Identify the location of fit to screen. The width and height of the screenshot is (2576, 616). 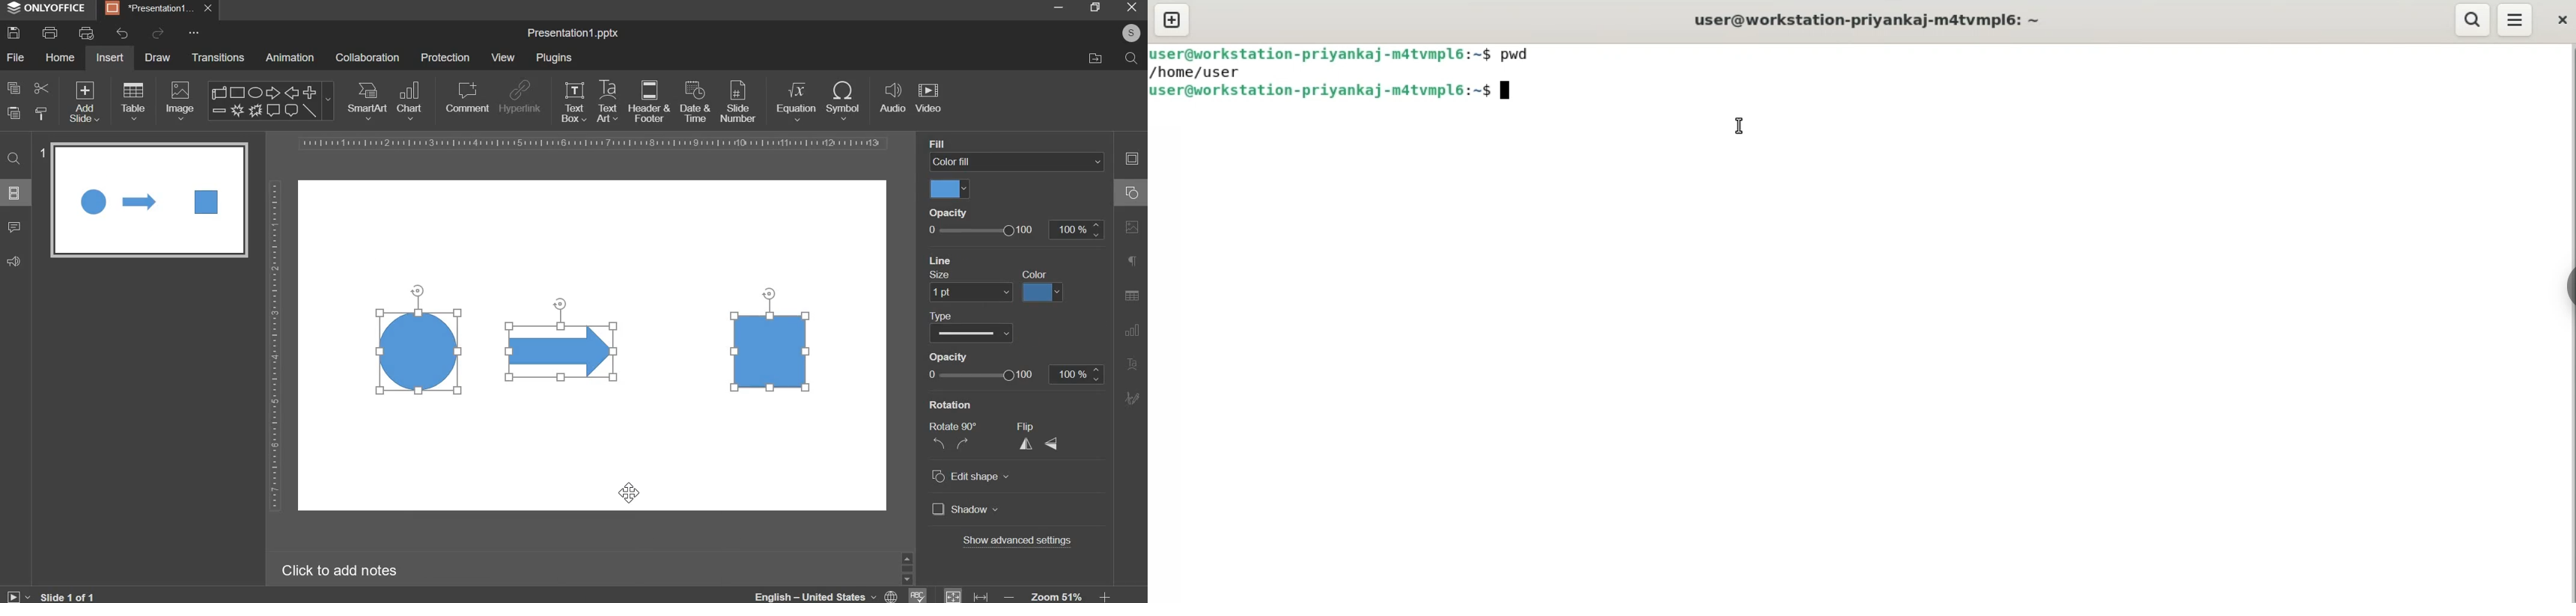
(954, 595).